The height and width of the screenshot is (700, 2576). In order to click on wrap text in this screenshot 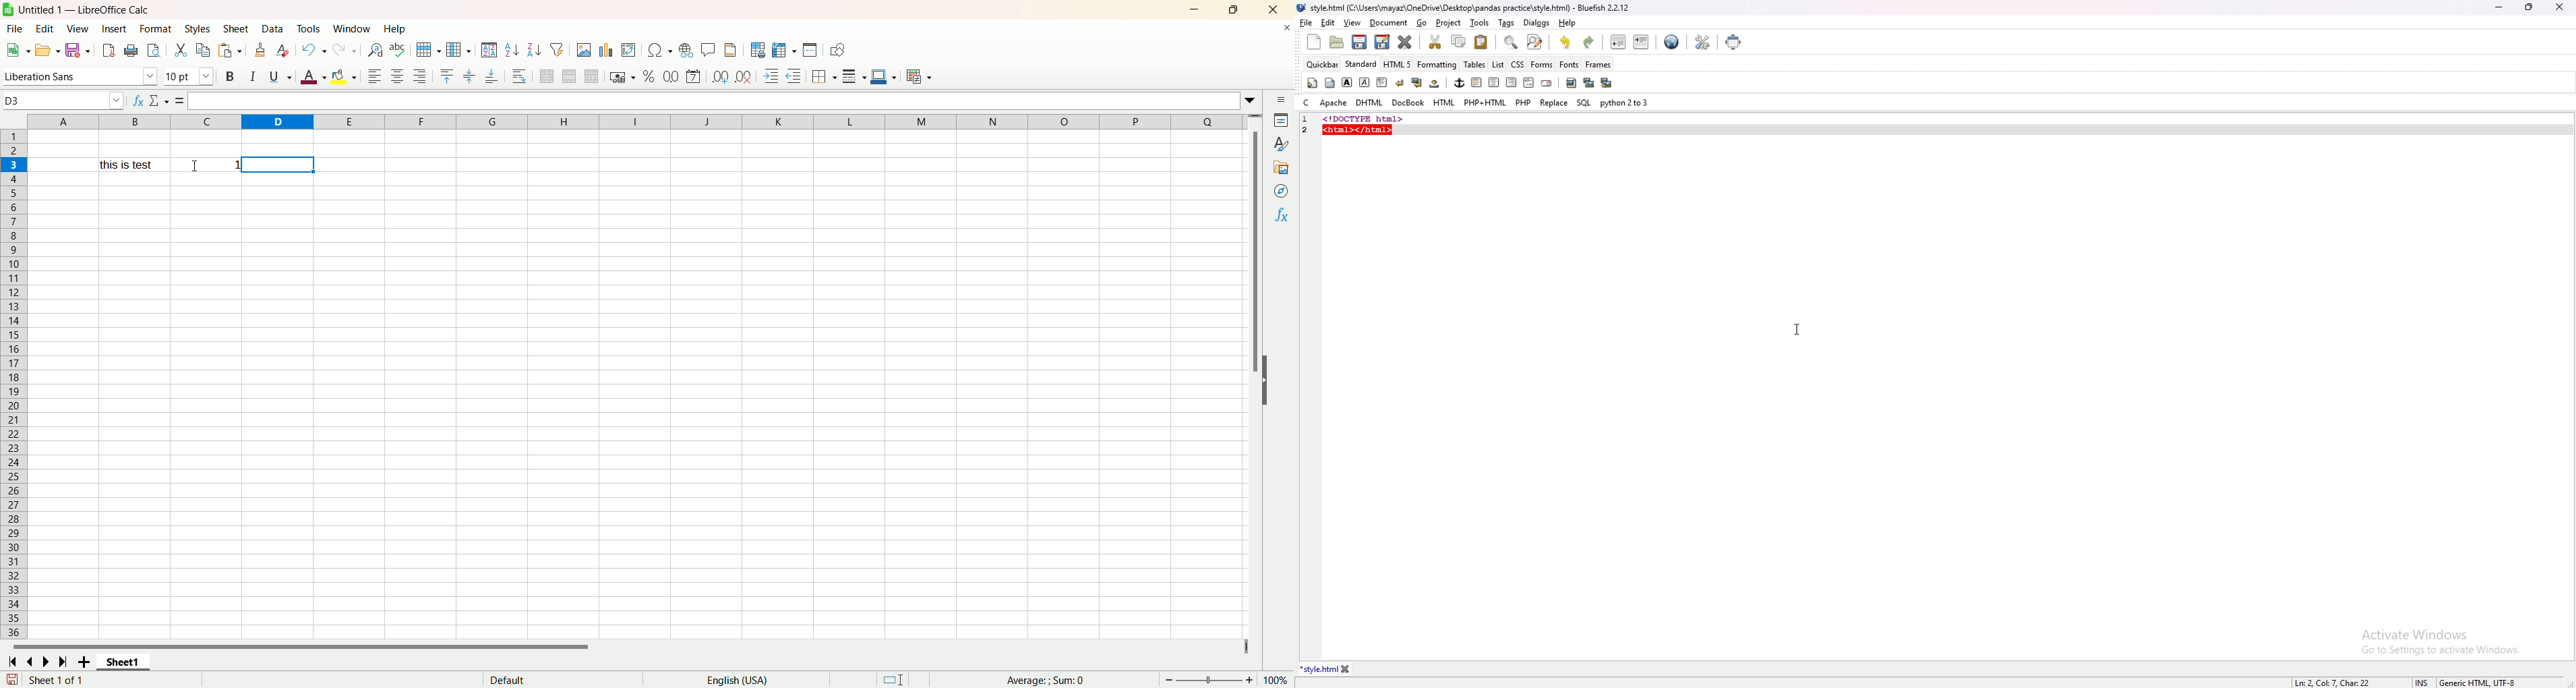, I will do `click(520, 77)`.